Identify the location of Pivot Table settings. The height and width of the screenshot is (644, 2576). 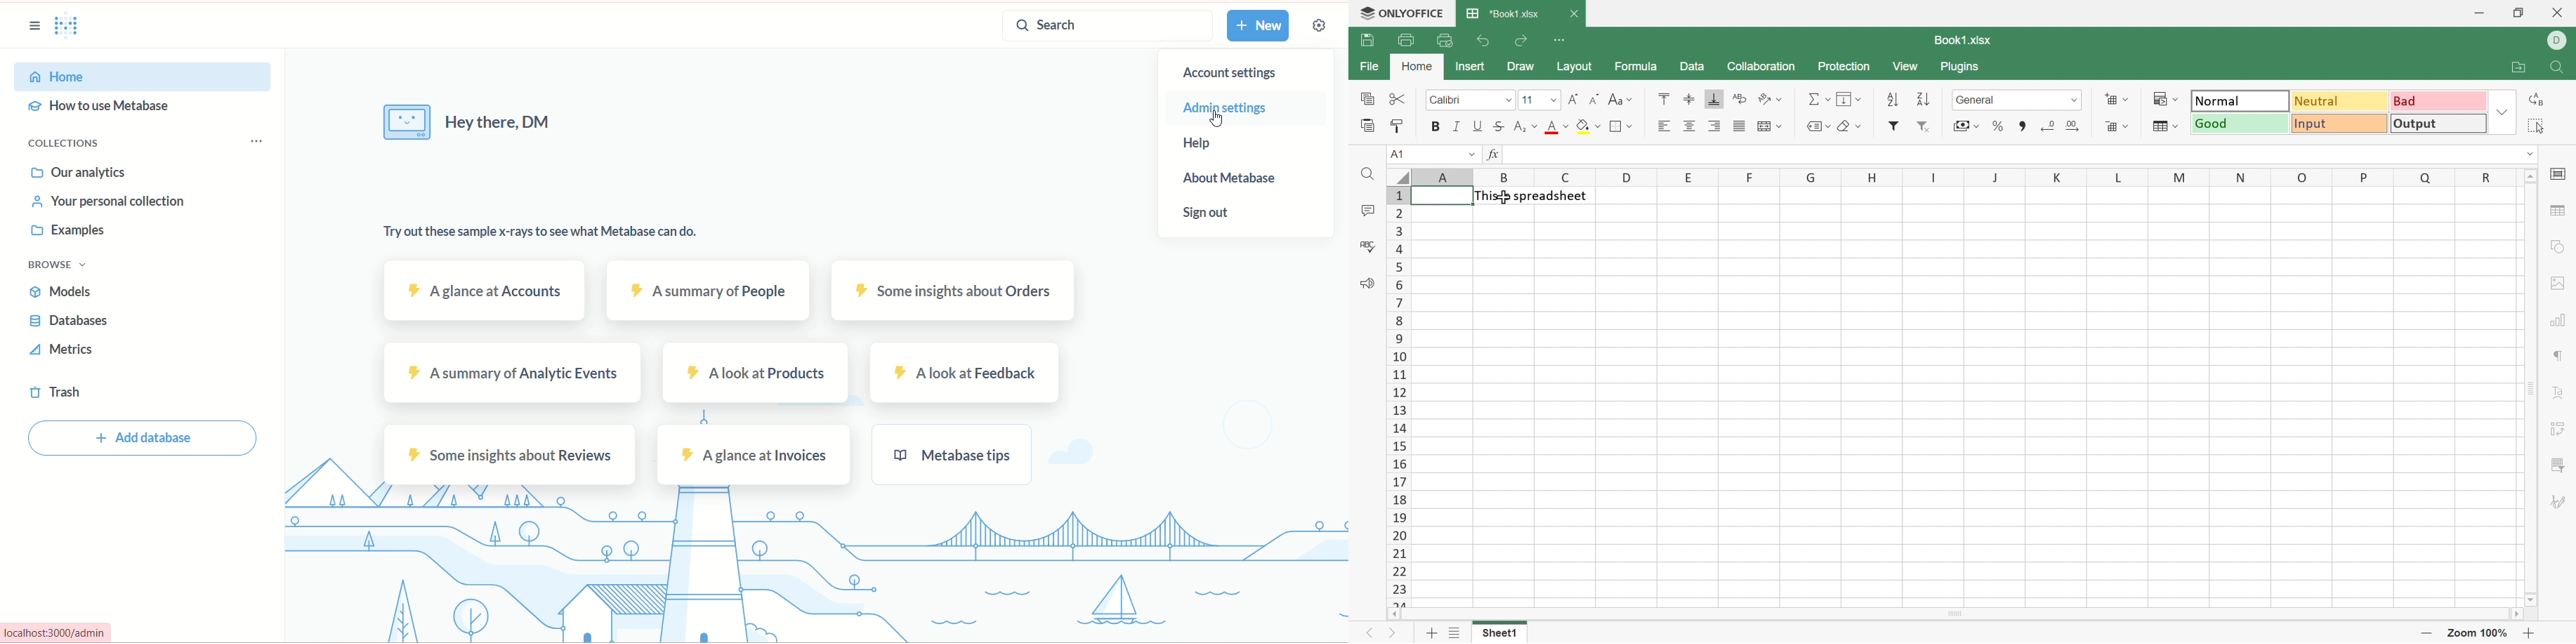
(2557, 431).